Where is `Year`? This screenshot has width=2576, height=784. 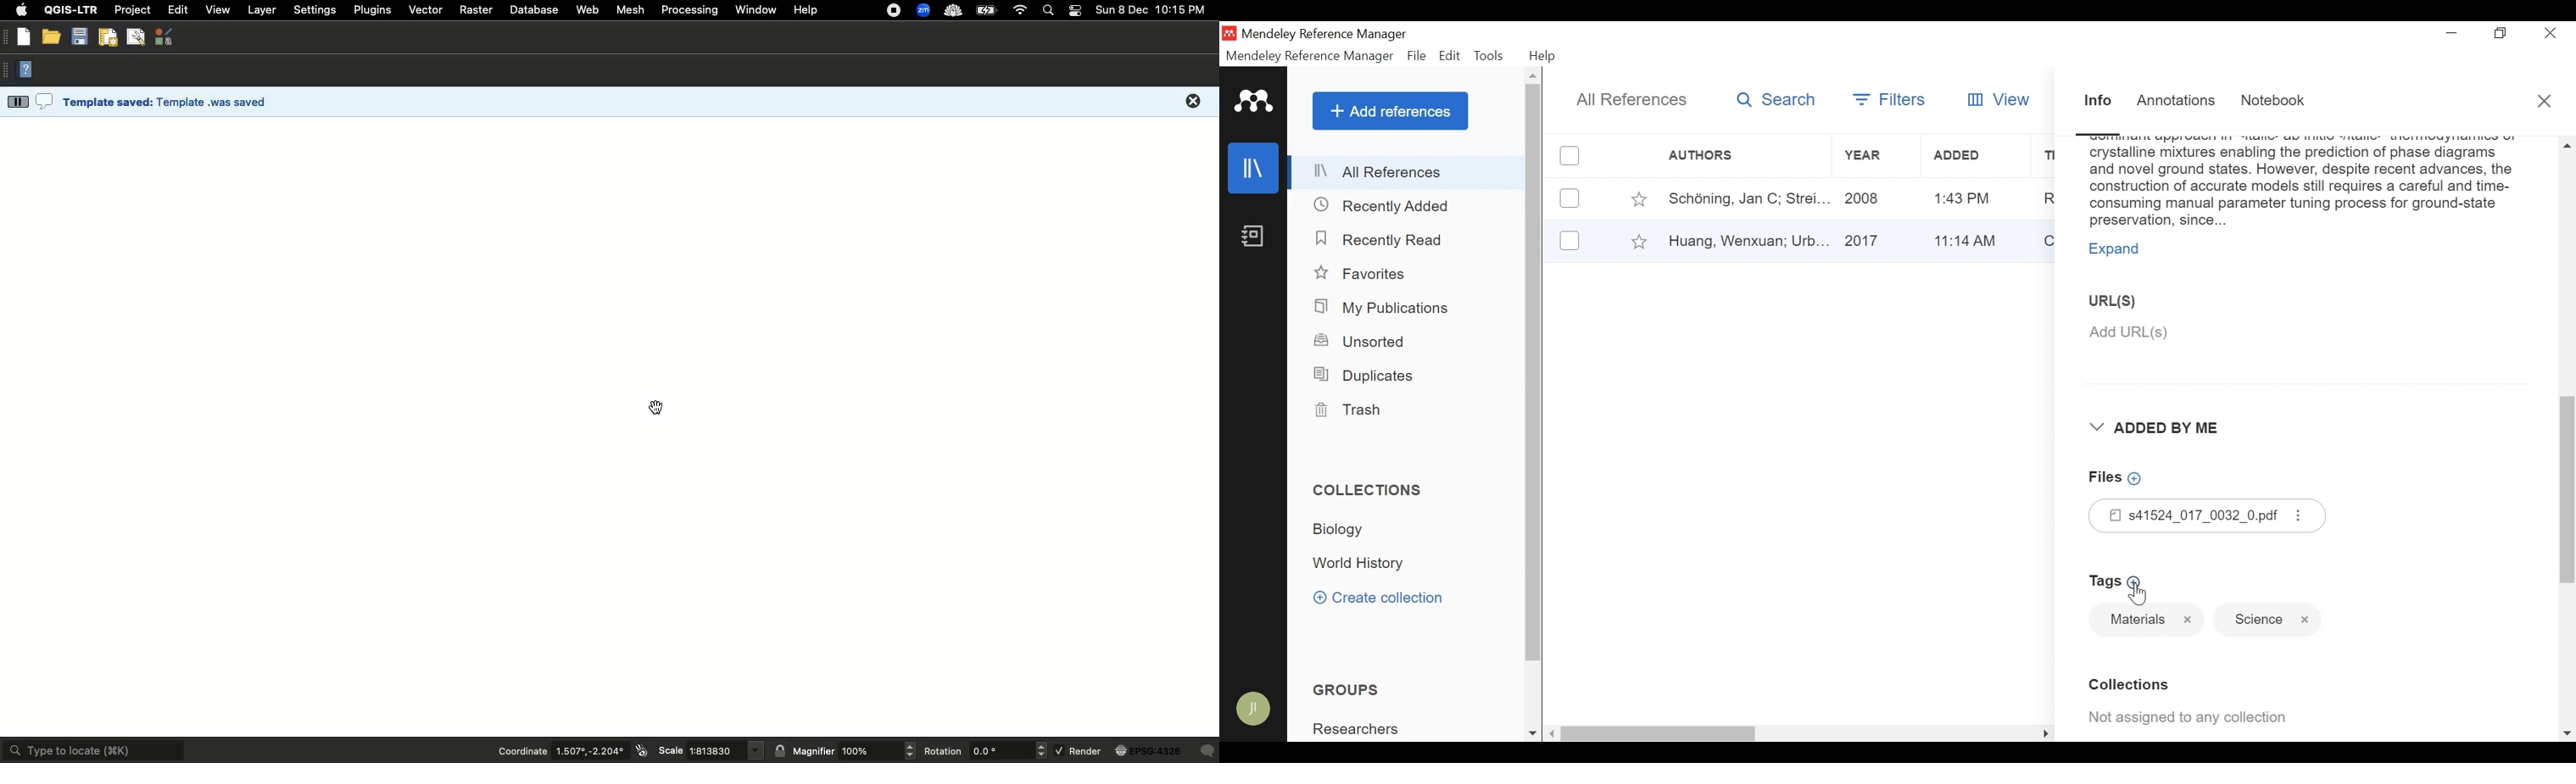
Year is located at coordinates (1874, 239).